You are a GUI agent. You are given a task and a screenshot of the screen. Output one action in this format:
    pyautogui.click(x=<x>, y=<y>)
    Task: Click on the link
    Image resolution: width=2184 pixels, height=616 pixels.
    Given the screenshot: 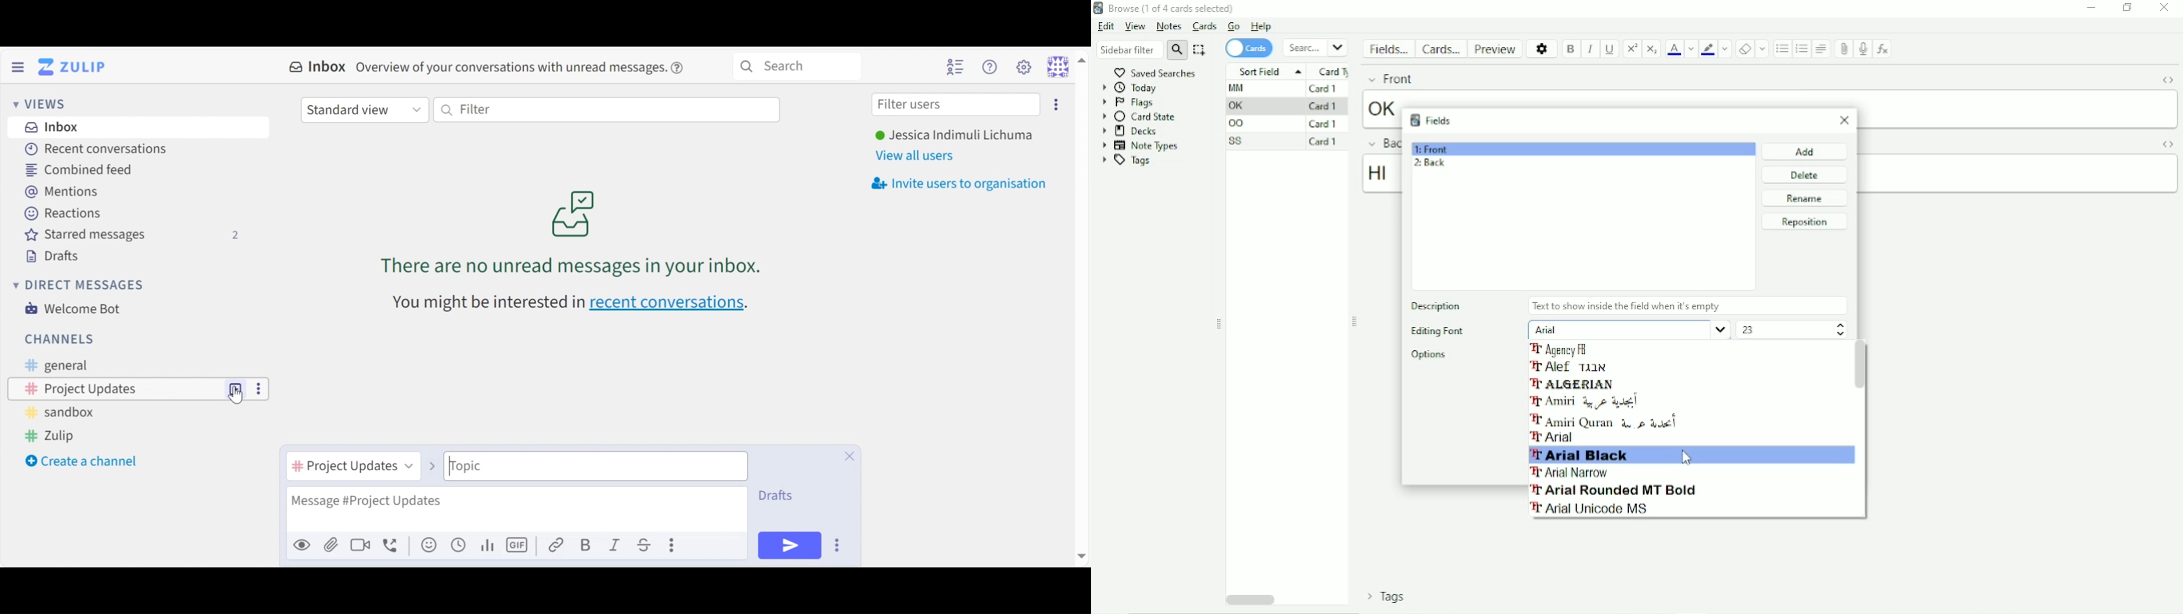 What is the action you would take?
    pyautogui.click(x=557, y=545)
    